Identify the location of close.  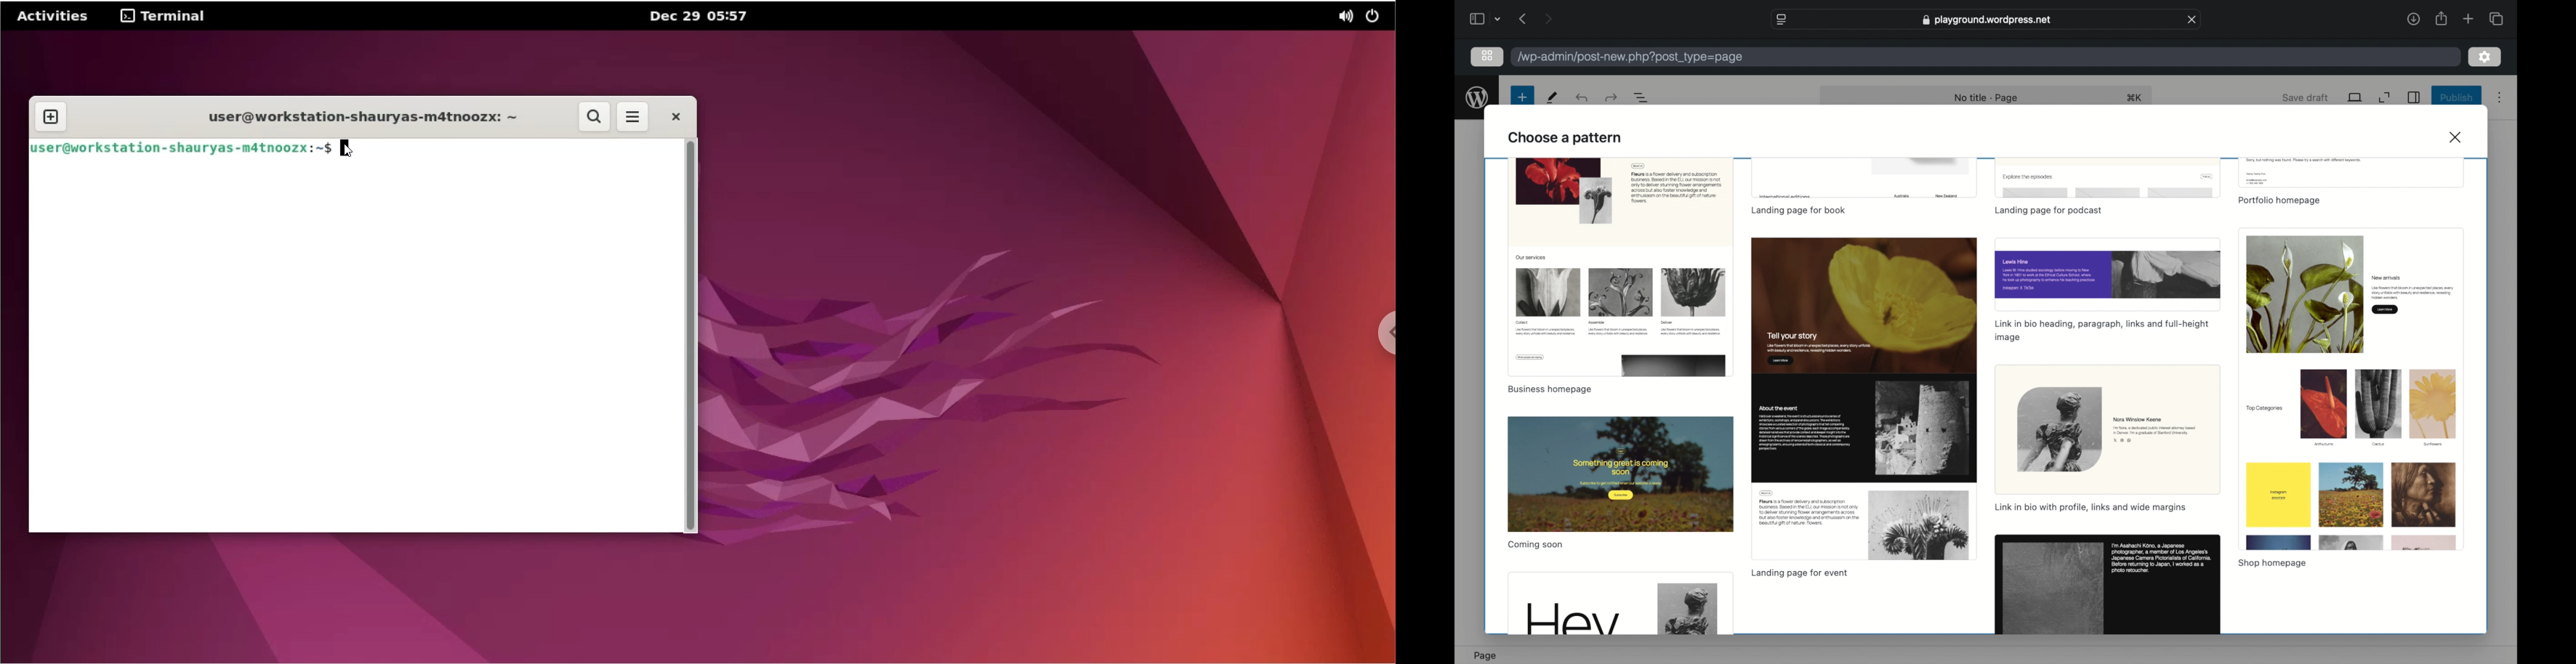
(2193, 20).